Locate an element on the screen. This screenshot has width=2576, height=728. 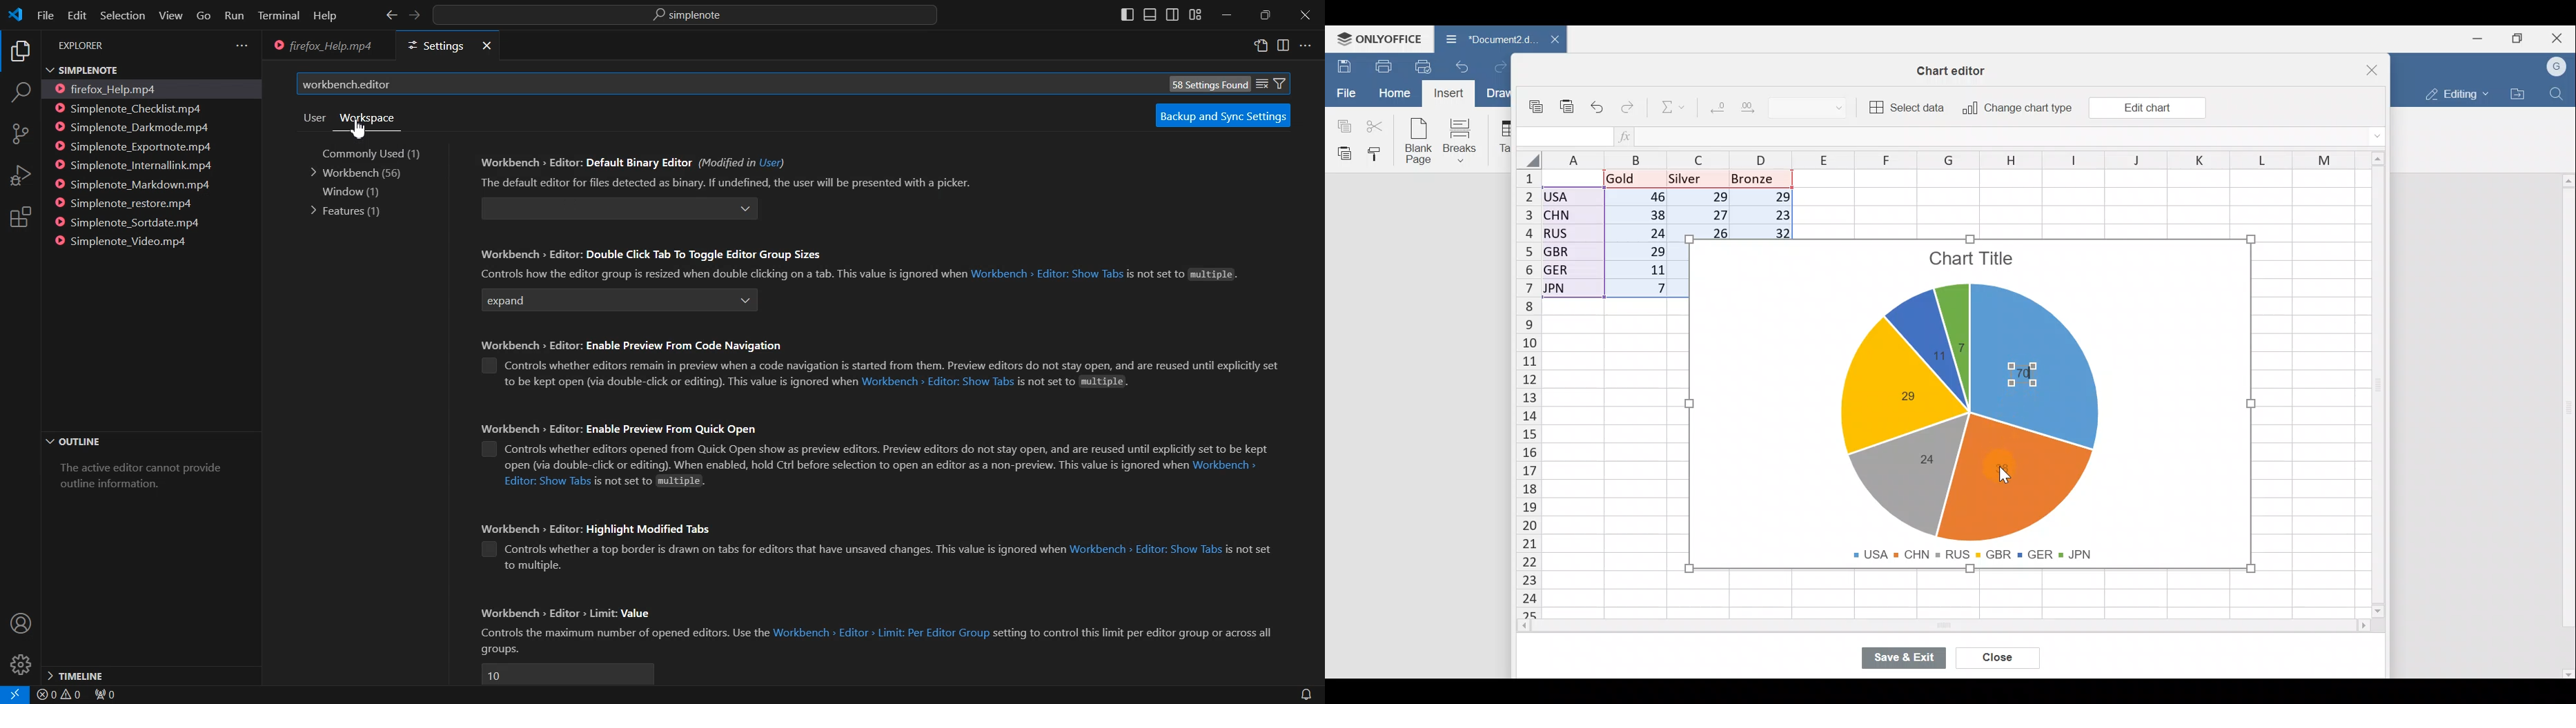
Document name is located at coordinates (1487, 40).